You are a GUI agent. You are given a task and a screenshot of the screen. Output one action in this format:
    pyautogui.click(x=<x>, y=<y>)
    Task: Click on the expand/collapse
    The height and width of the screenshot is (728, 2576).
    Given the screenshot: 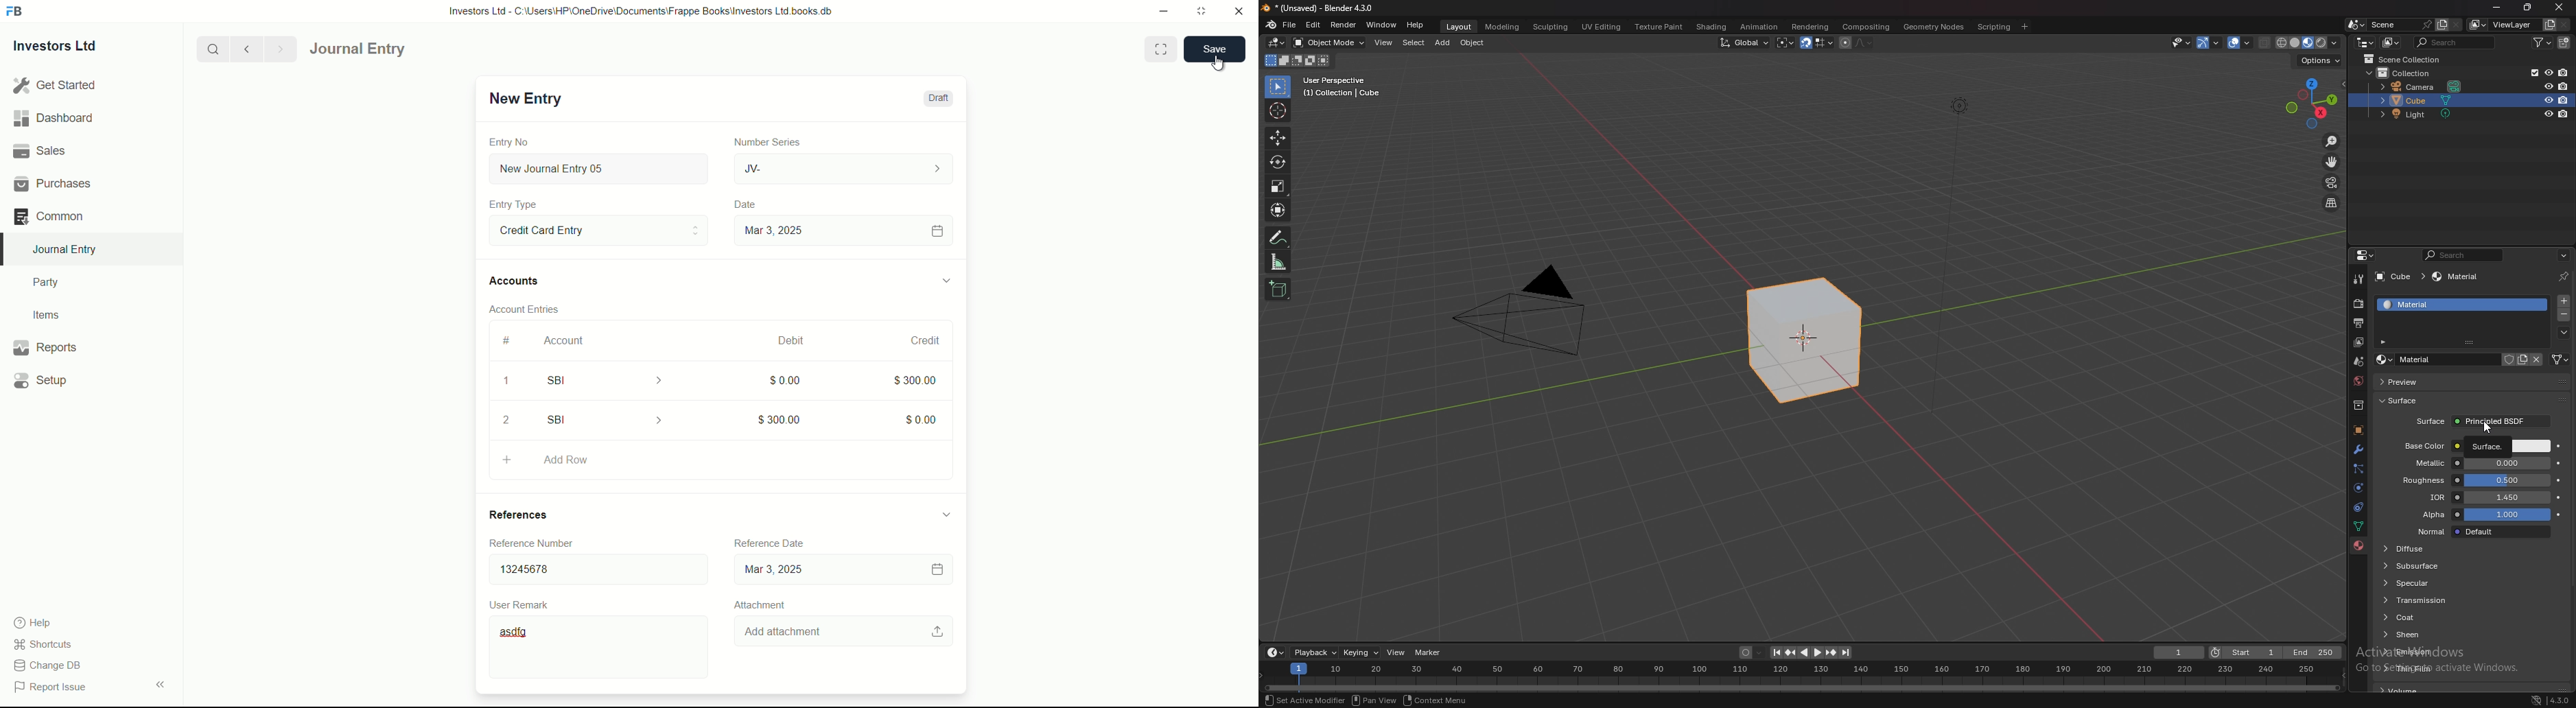 What is the action you would take?
    pyautogui.click(x=946, y=279)
    